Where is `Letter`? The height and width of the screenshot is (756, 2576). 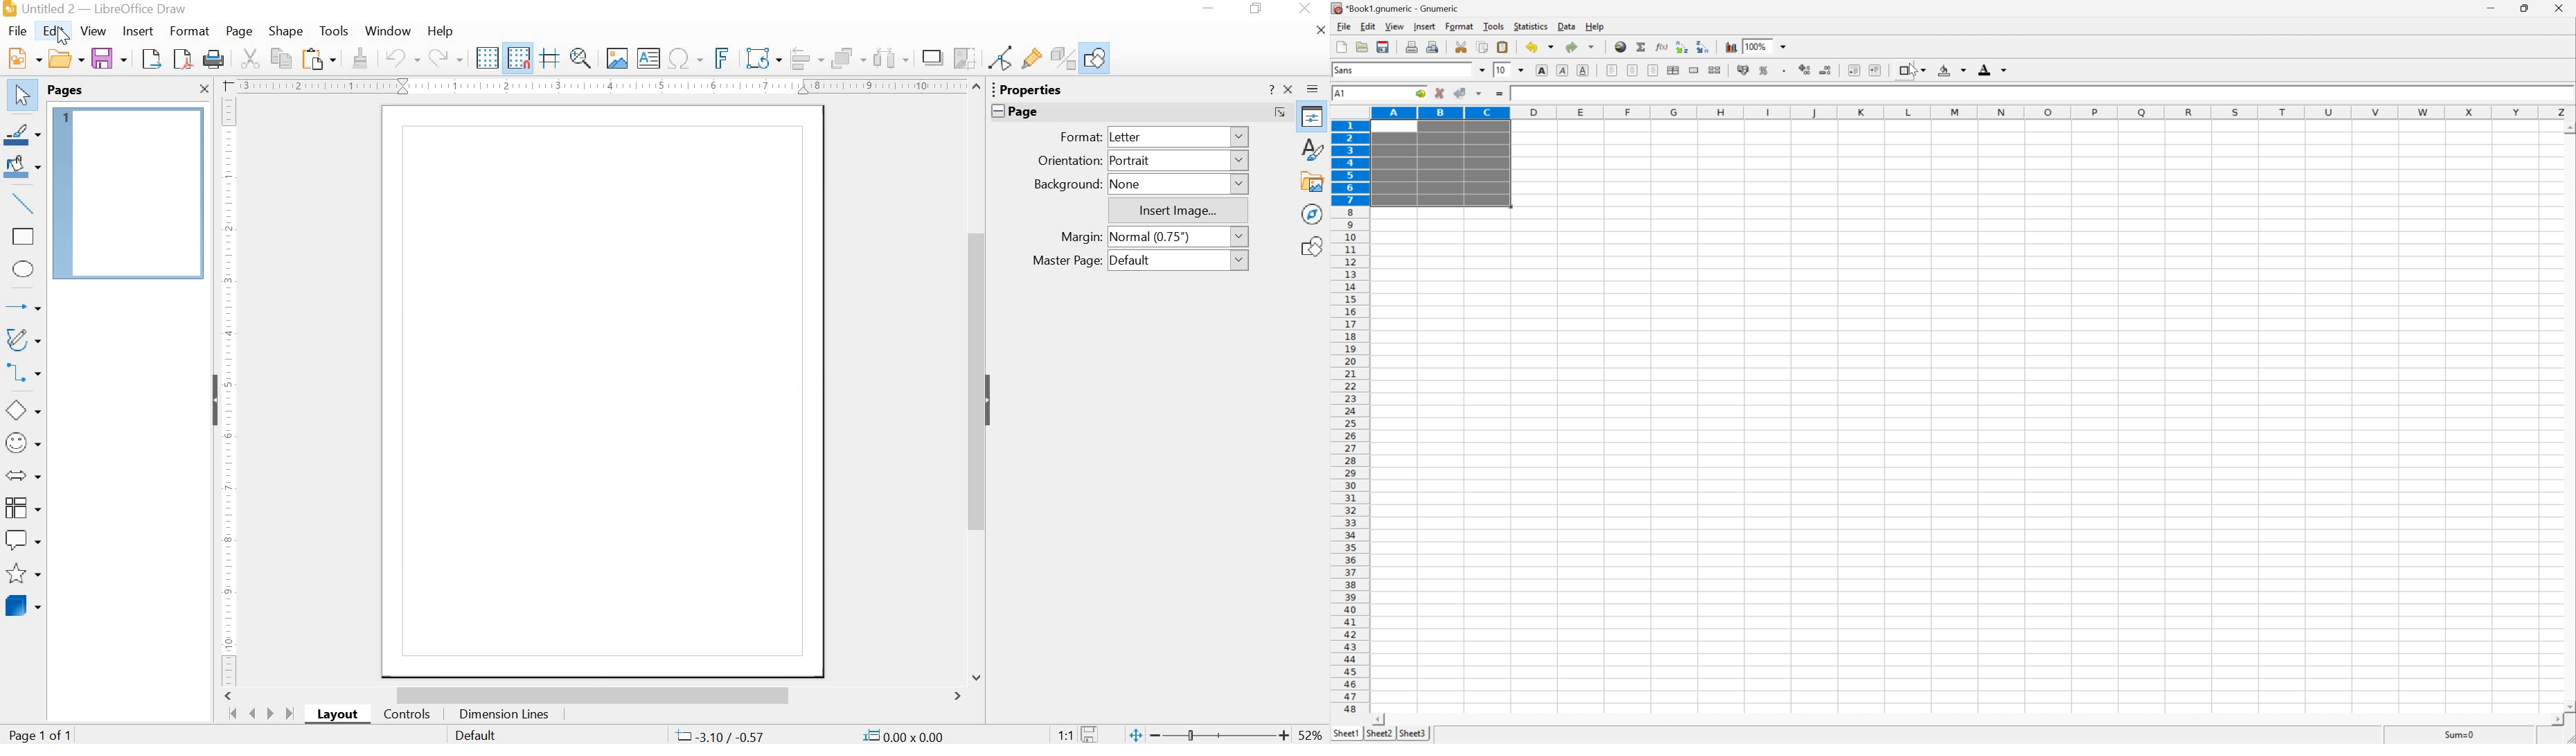 Letter is located at coordinates (1178, 138).